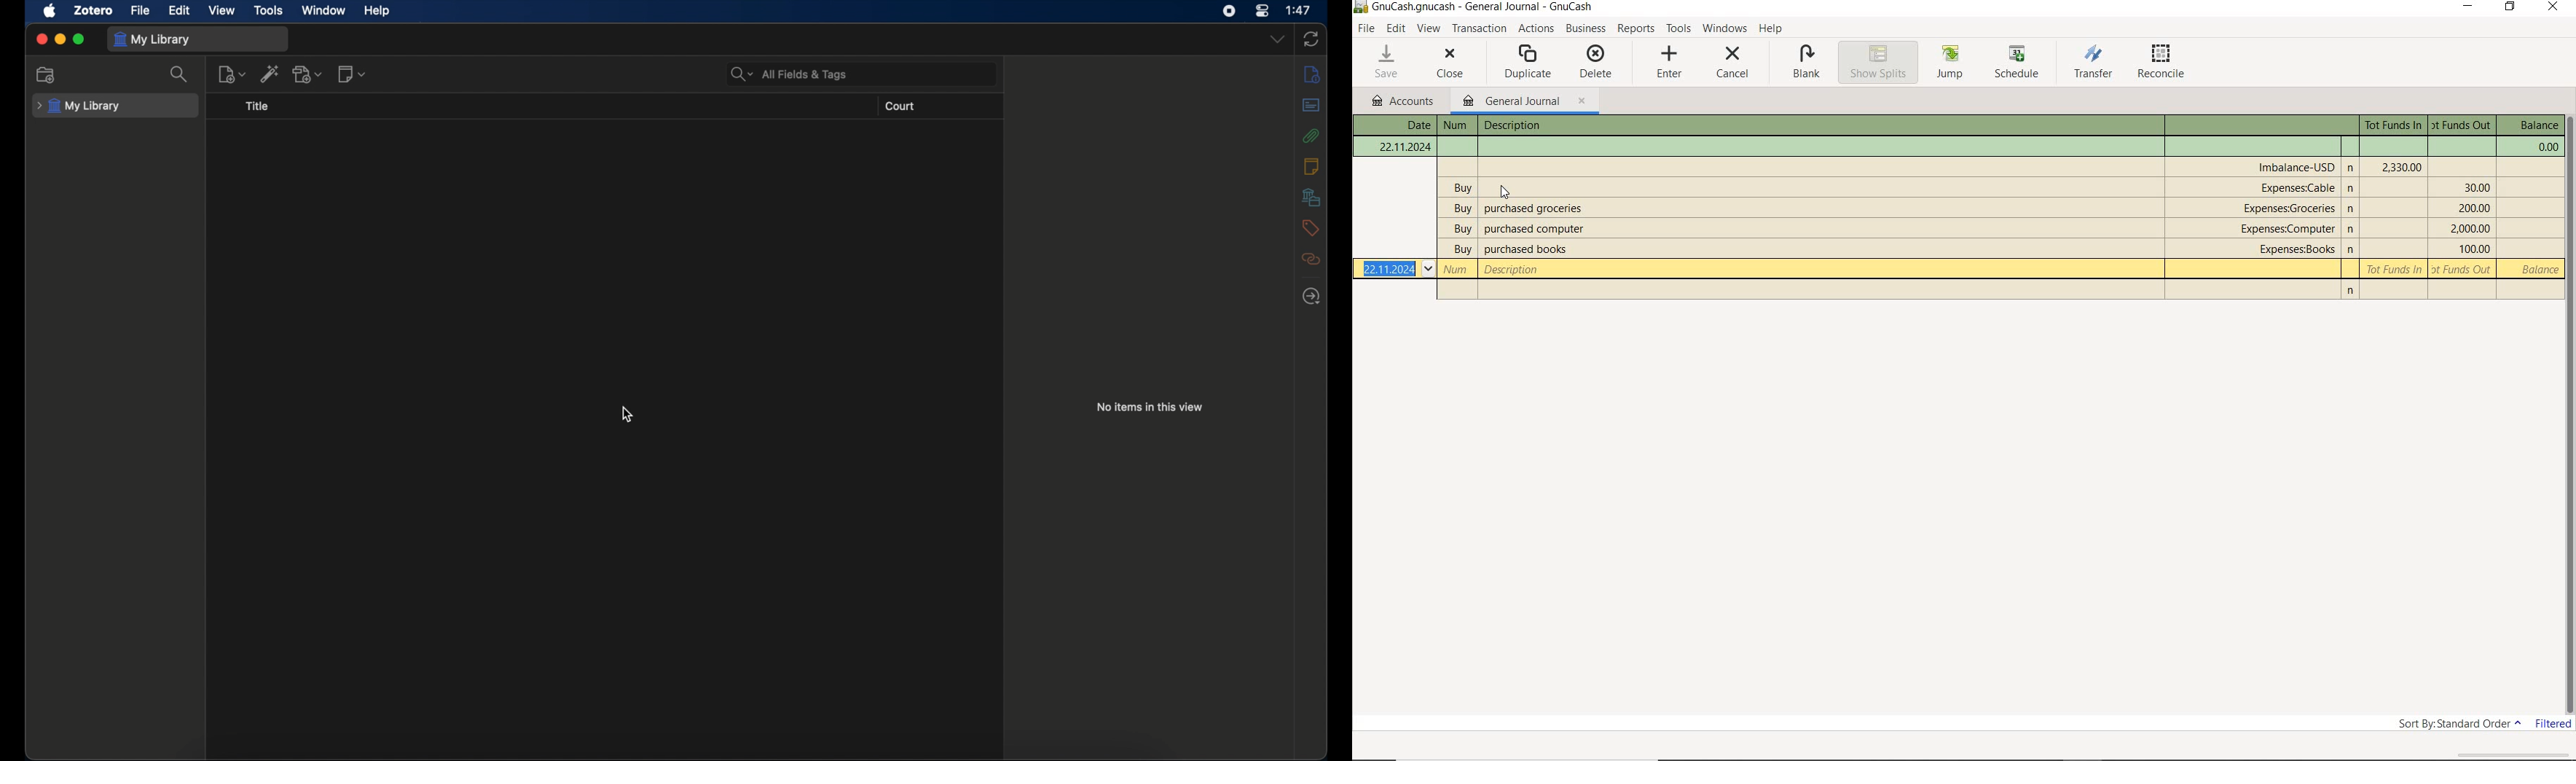 This screenshot has height=784, width=2576. Describe the element at coordinates (901, 106) in the screenshot. I see `court` at that location.